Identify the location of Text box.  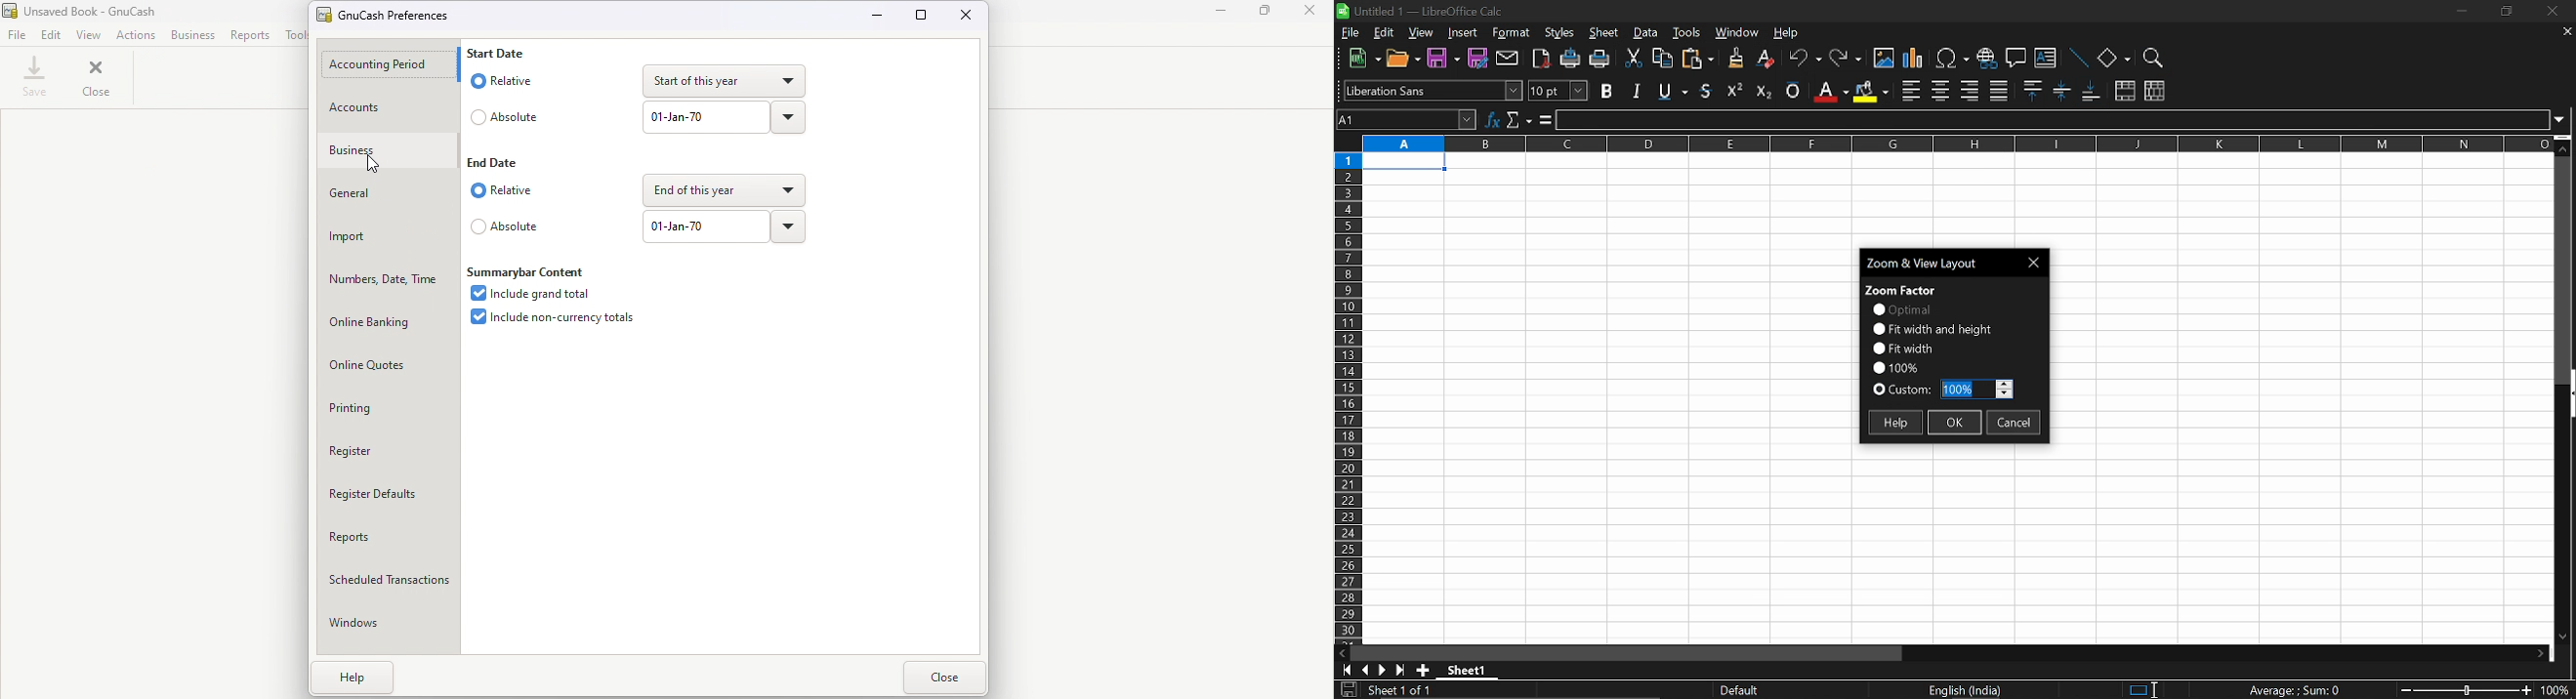
(708, 226).